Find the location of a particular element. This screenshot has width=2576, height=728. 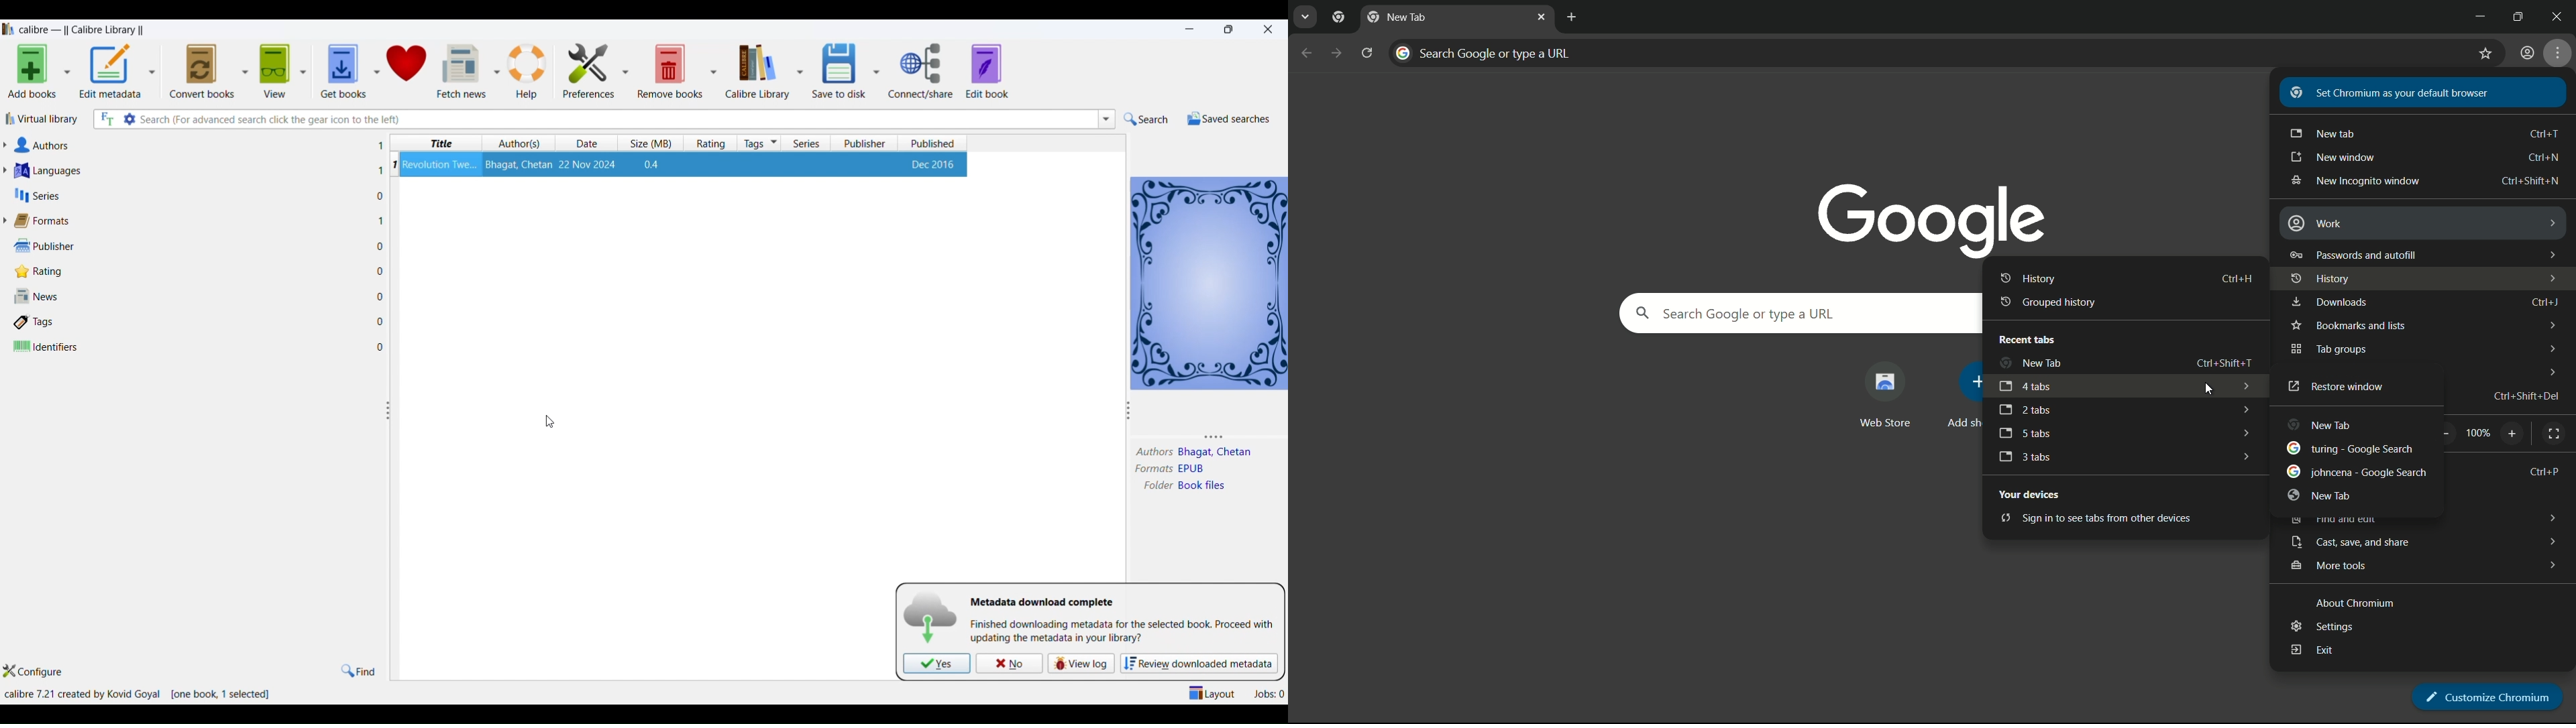

new tab is located at coordinates (1569, 17).